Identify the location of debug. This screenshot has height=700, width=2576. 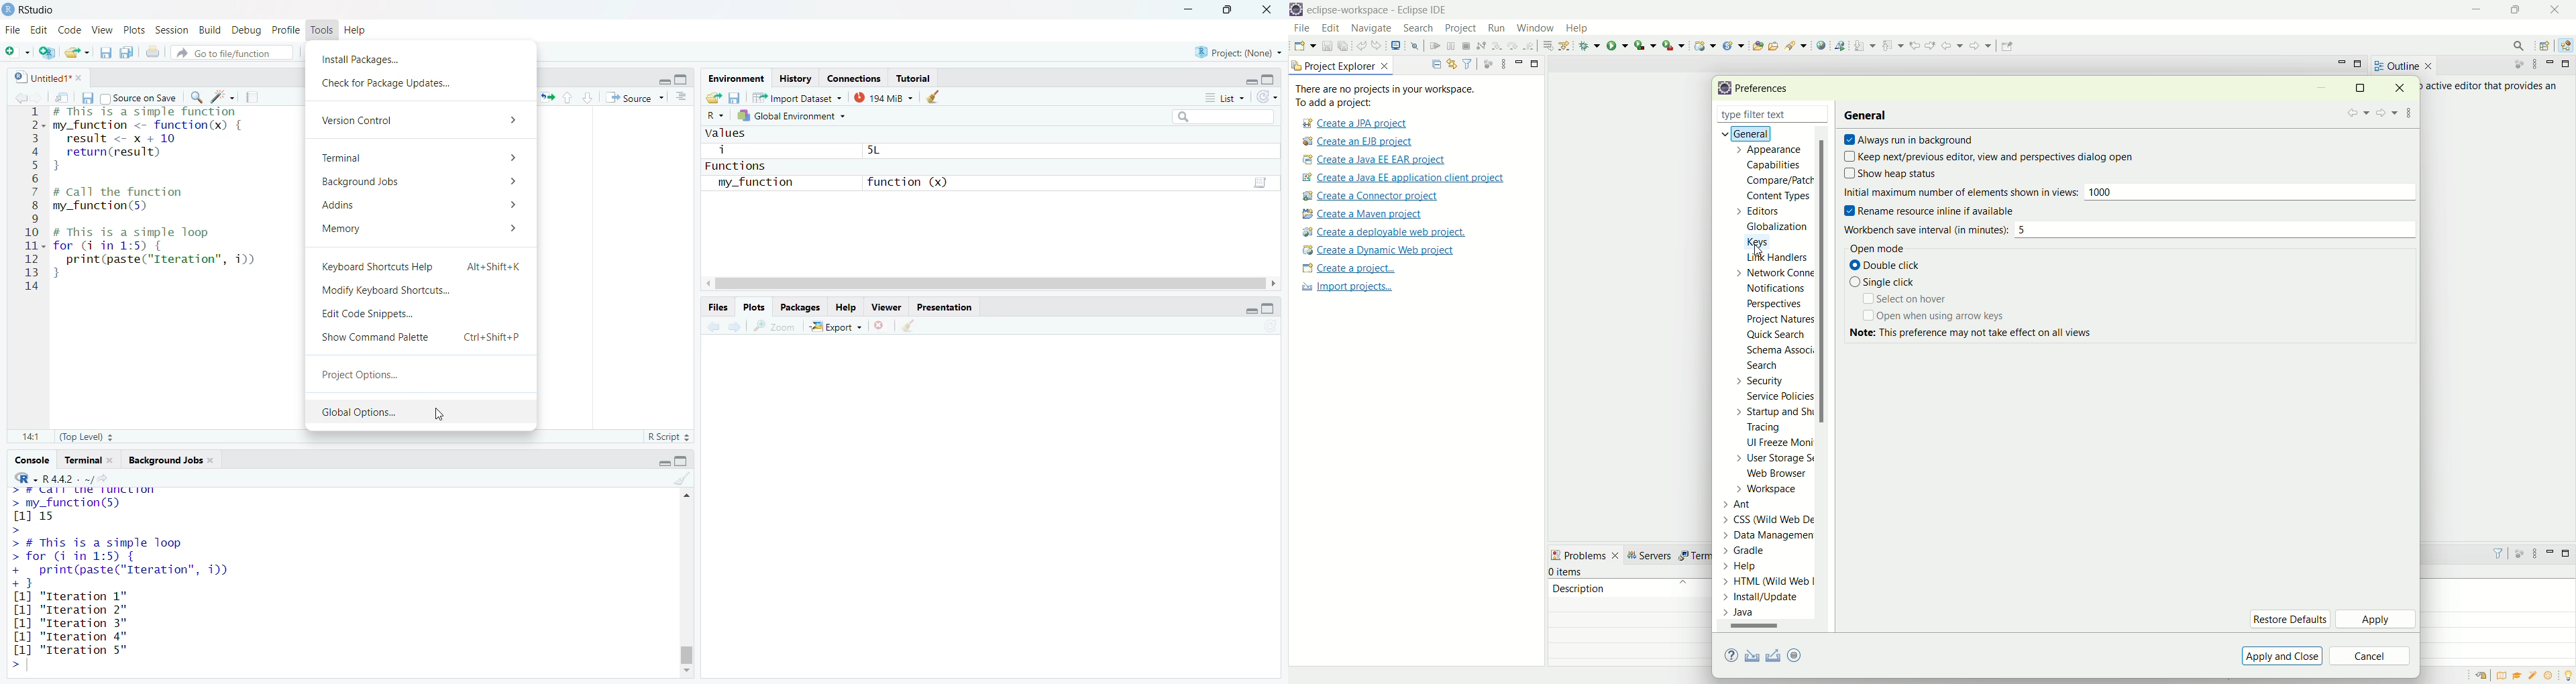
(247, 28).